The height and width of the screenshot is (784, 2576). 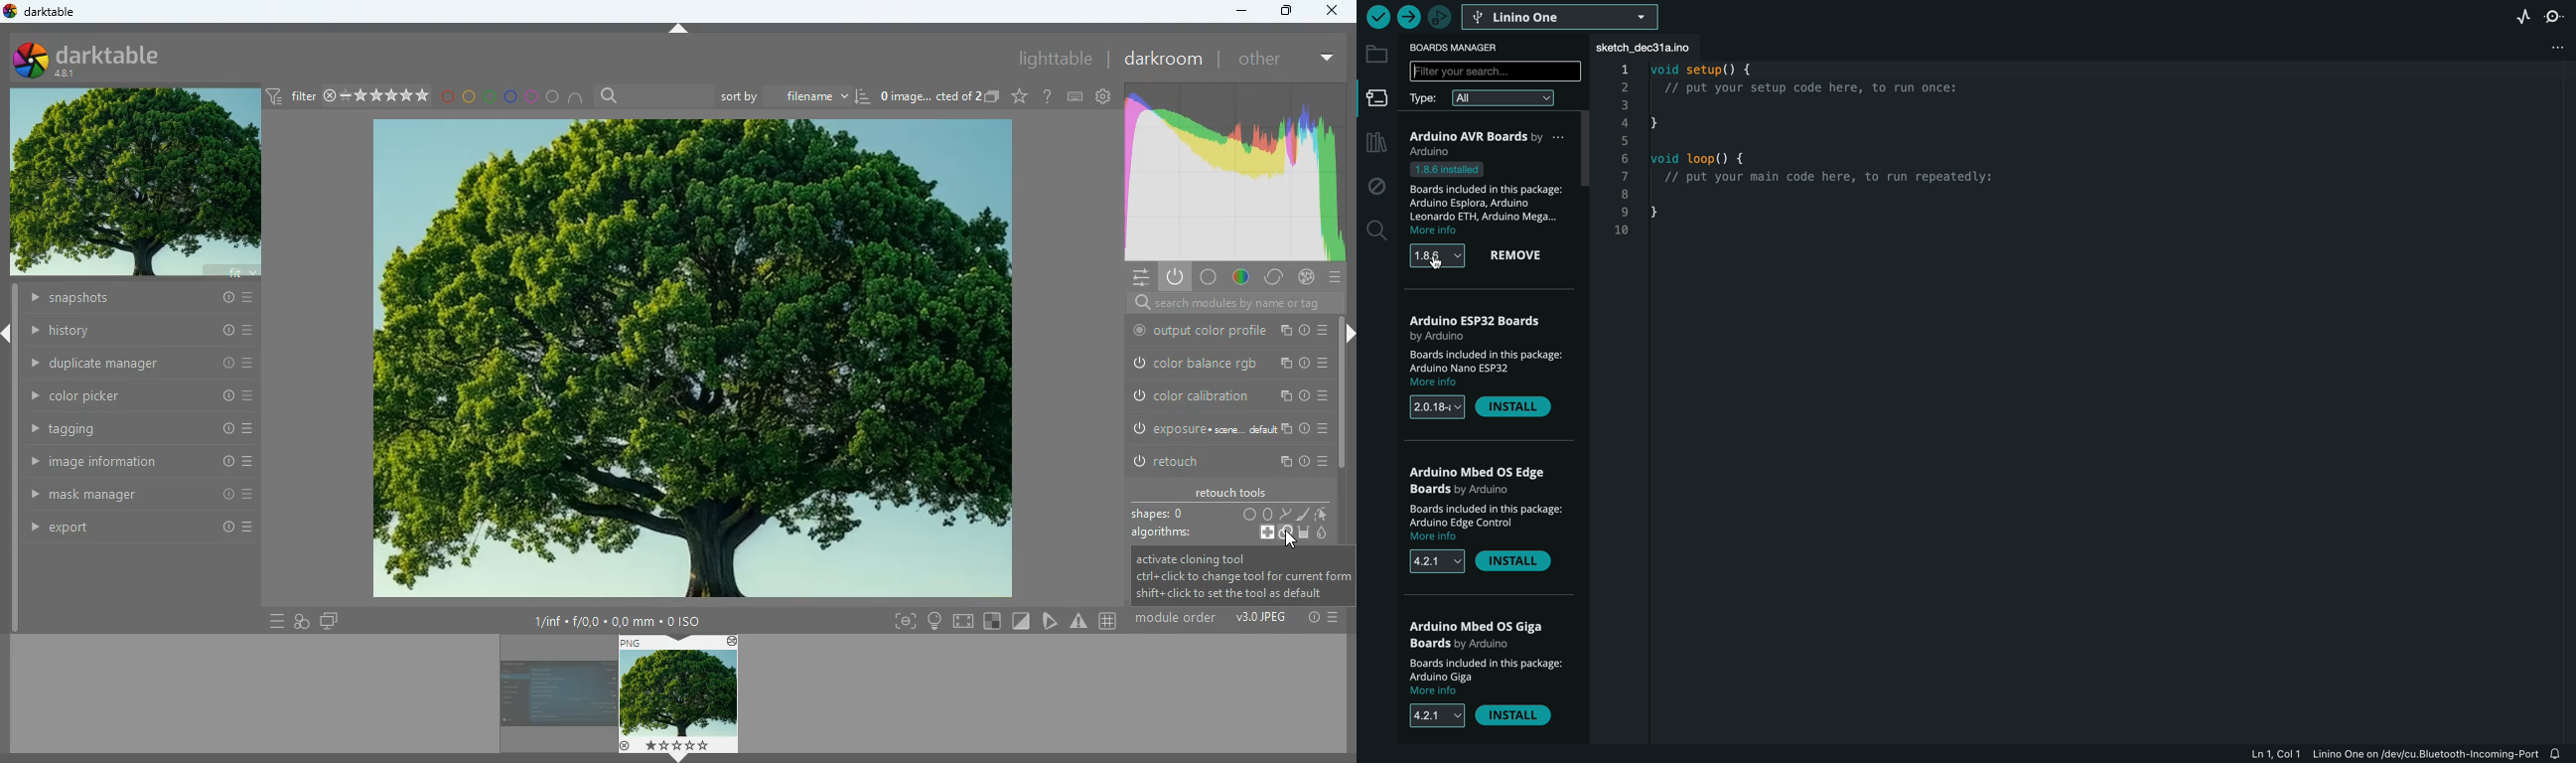 What do you see at coordinates (1408, 17) in the screenshot?
I see `upload` at bounding box center [1408, 17].